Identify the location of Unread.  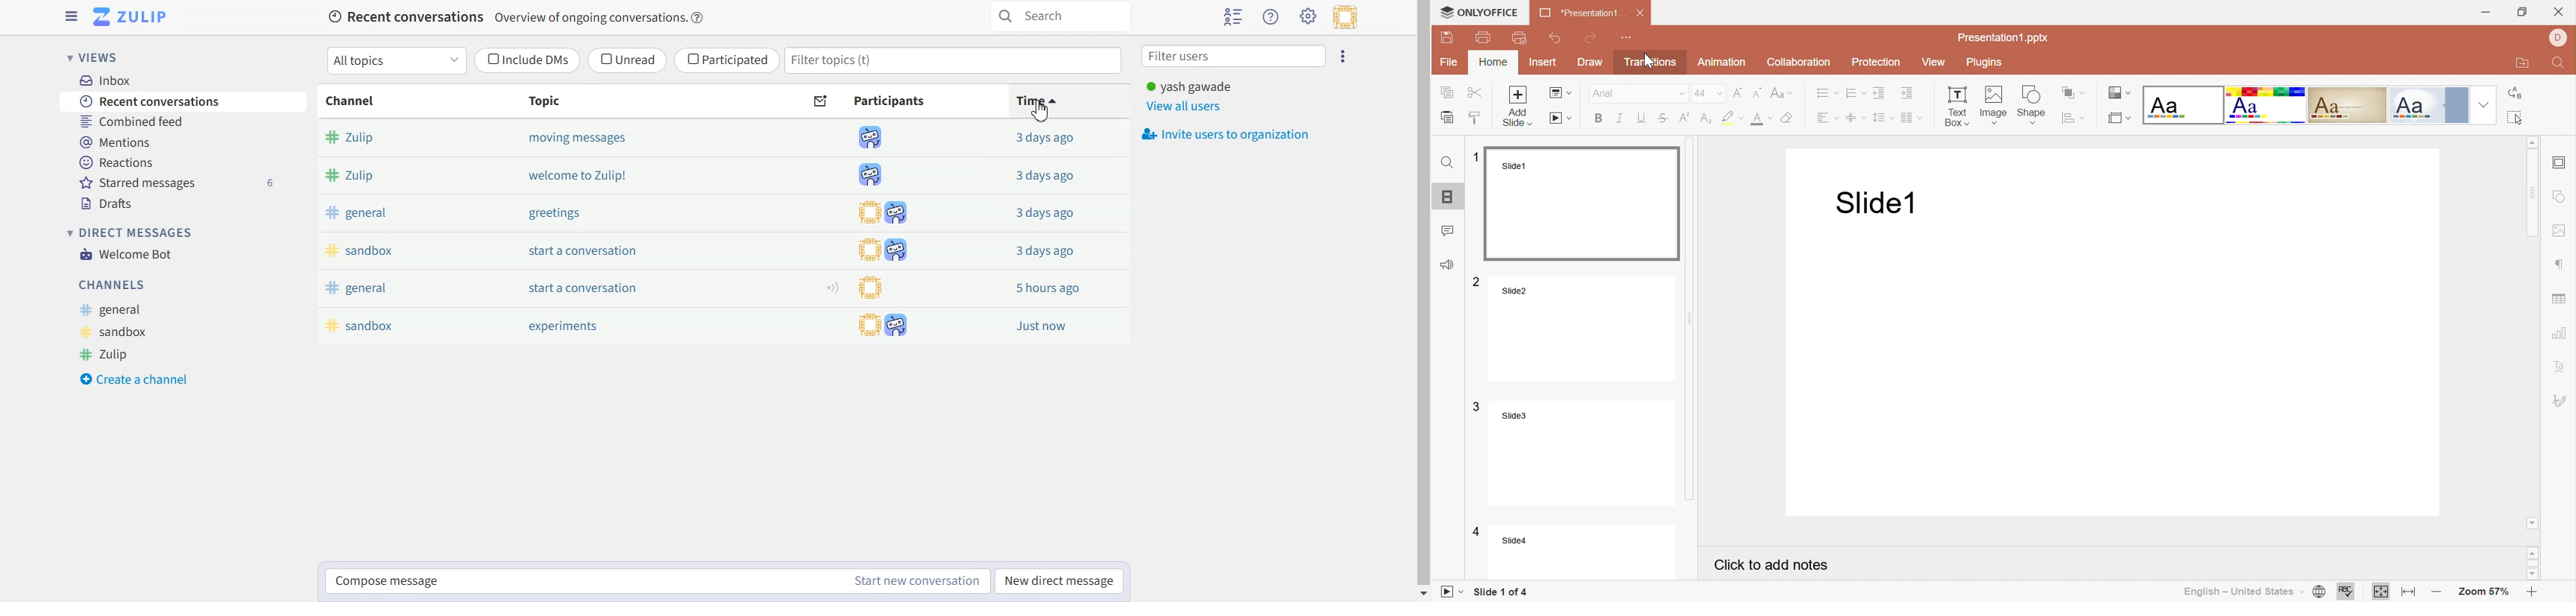
(628, 60).